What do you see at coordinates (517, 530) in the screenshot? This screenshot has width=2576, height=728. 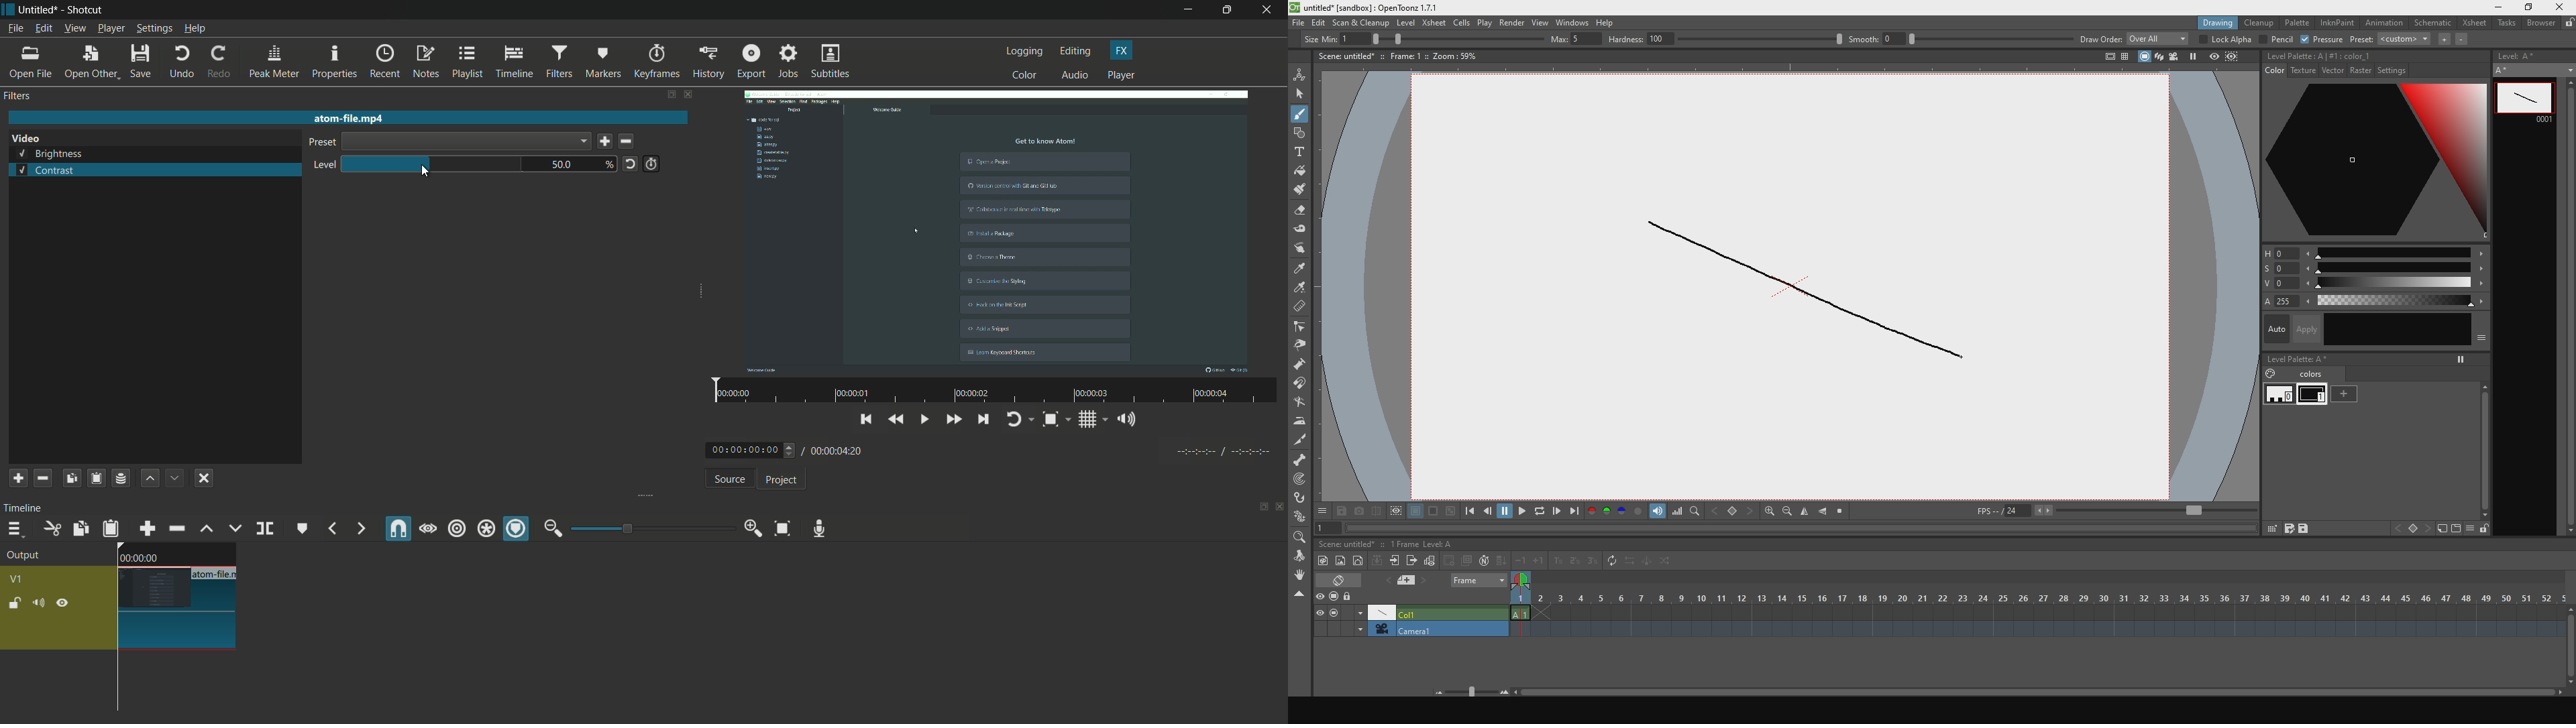 I see `ripple markers` at bounding box center [517, 530].